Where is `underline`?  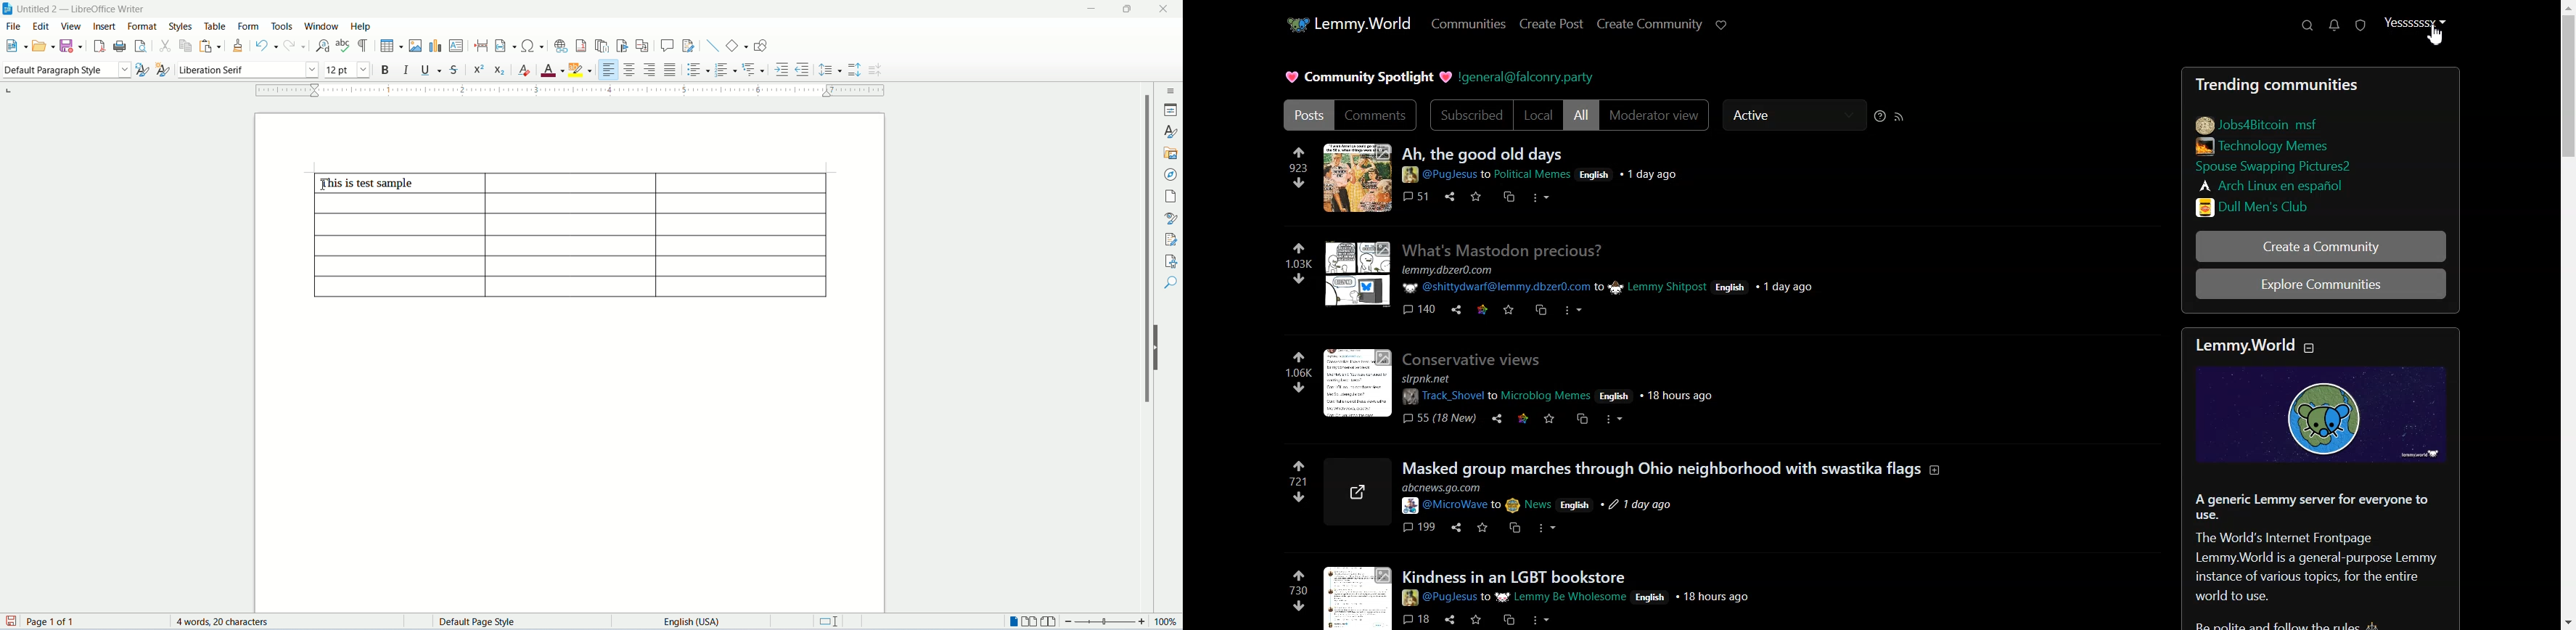 underline is located at coordinates (431, 70).